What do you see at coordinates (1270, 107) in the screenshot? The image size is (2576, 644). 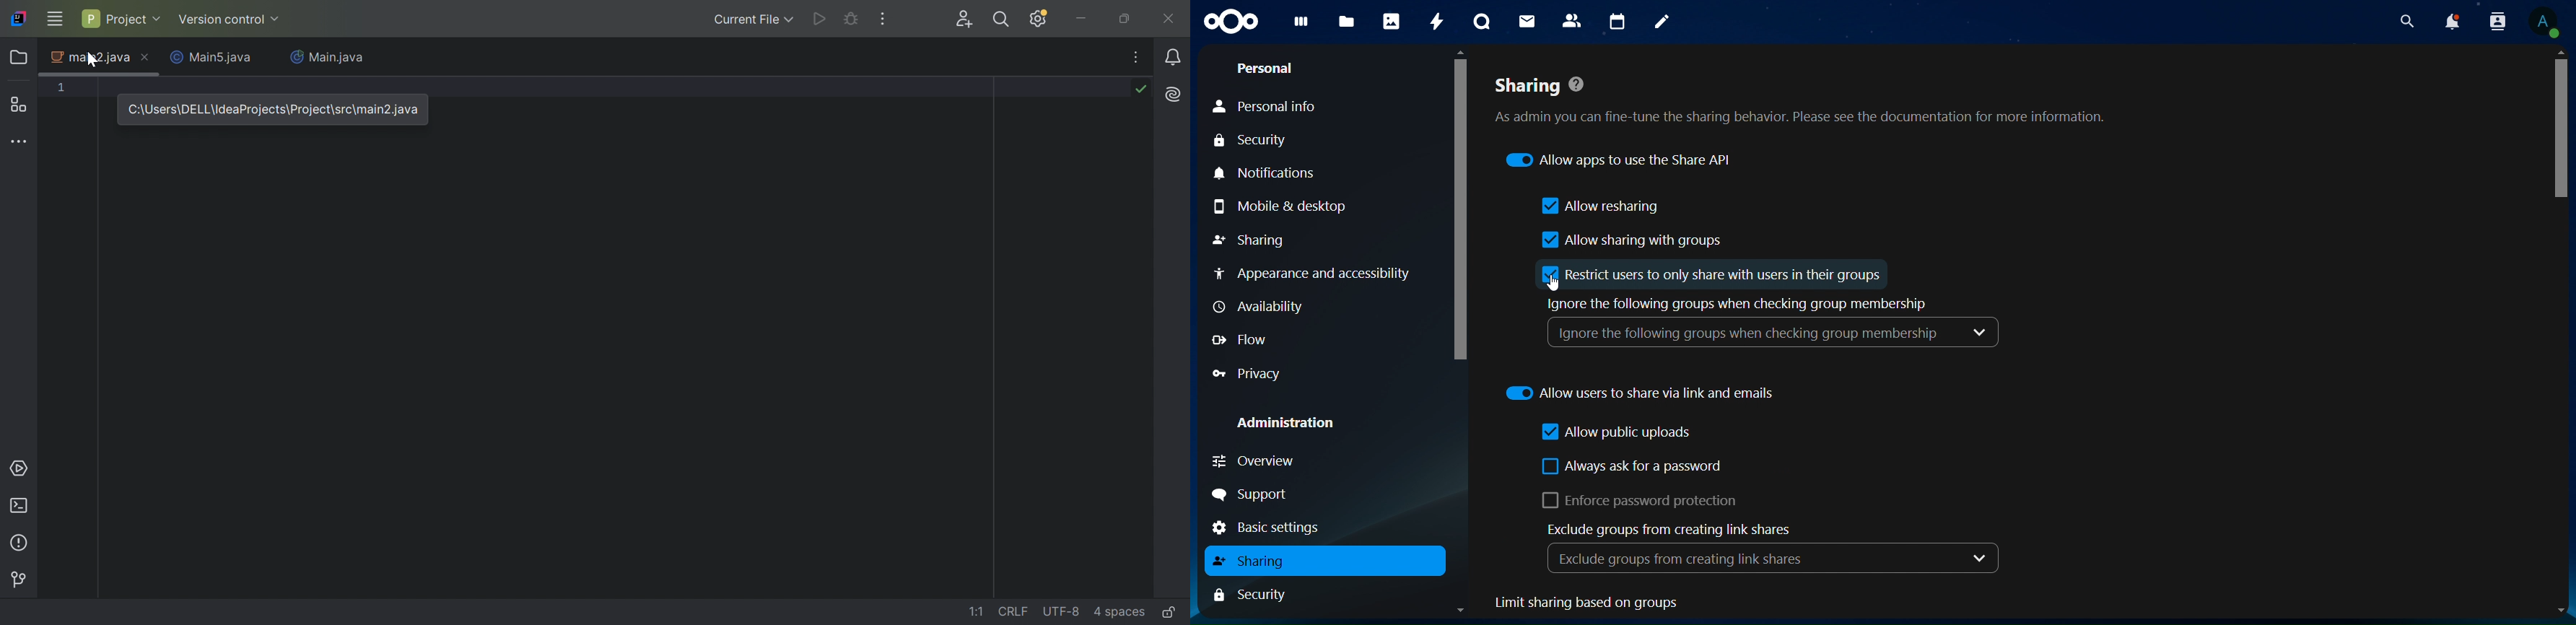 I see `personal info` at bounding box center [1270, 107].